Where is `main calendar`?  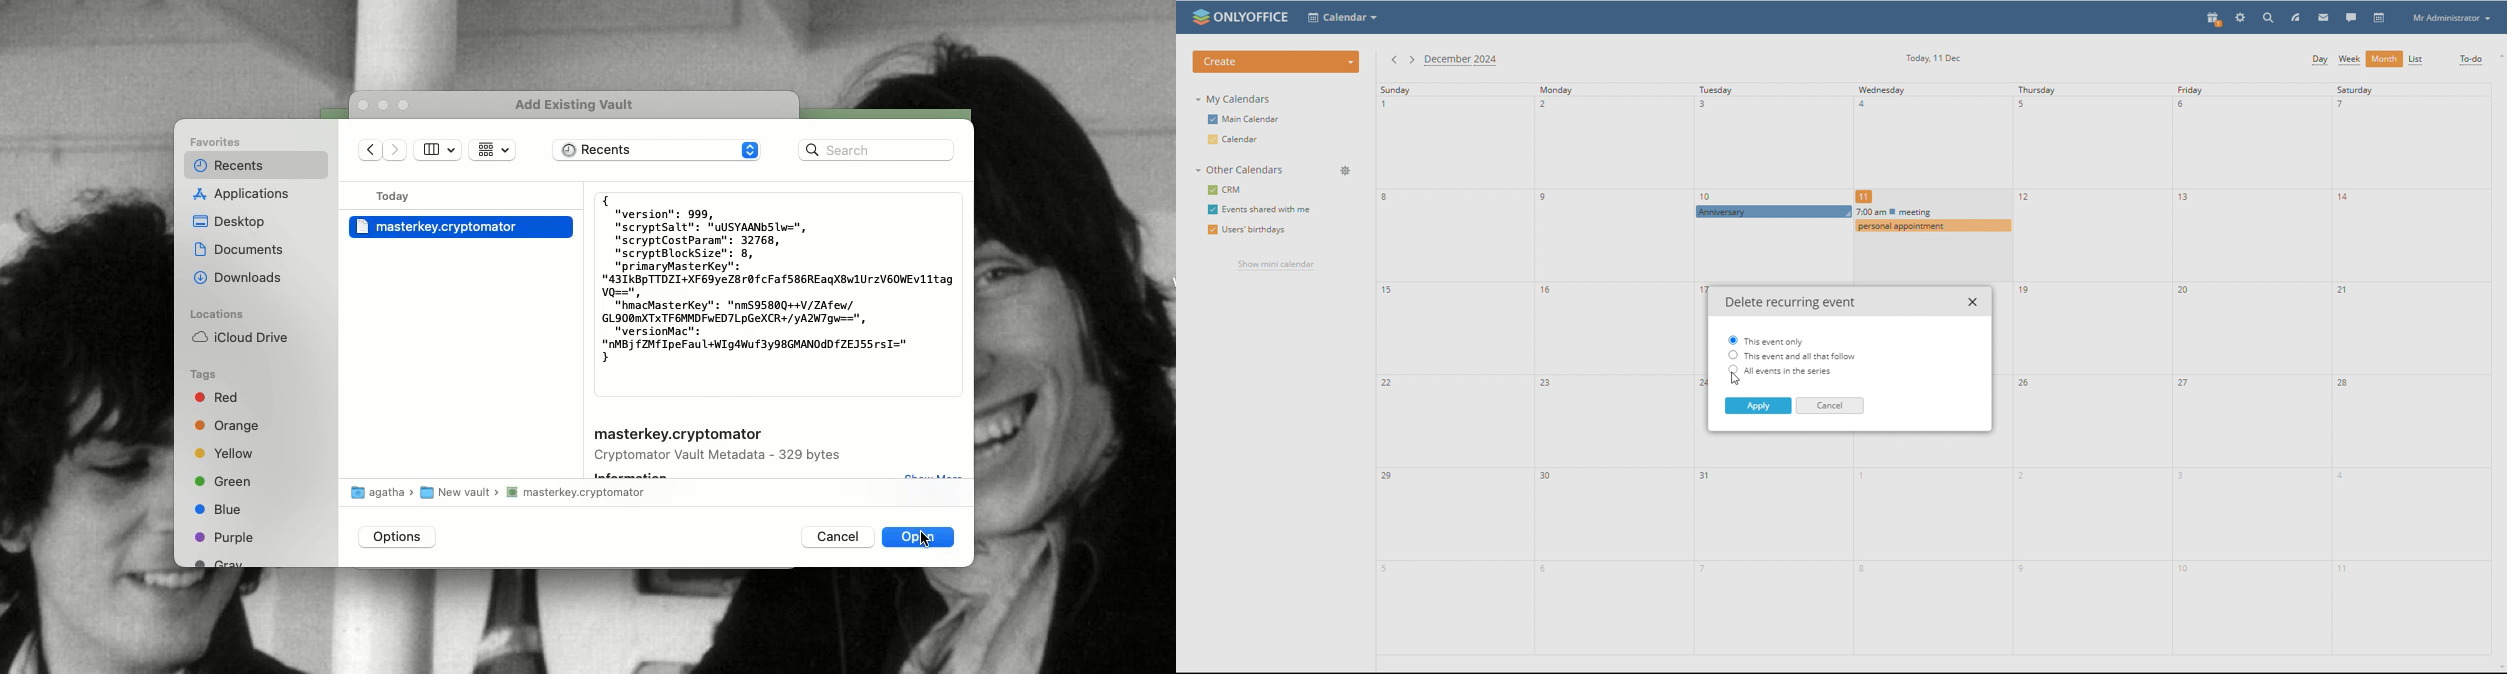
main calendar is located at coordinates (1247, 118).